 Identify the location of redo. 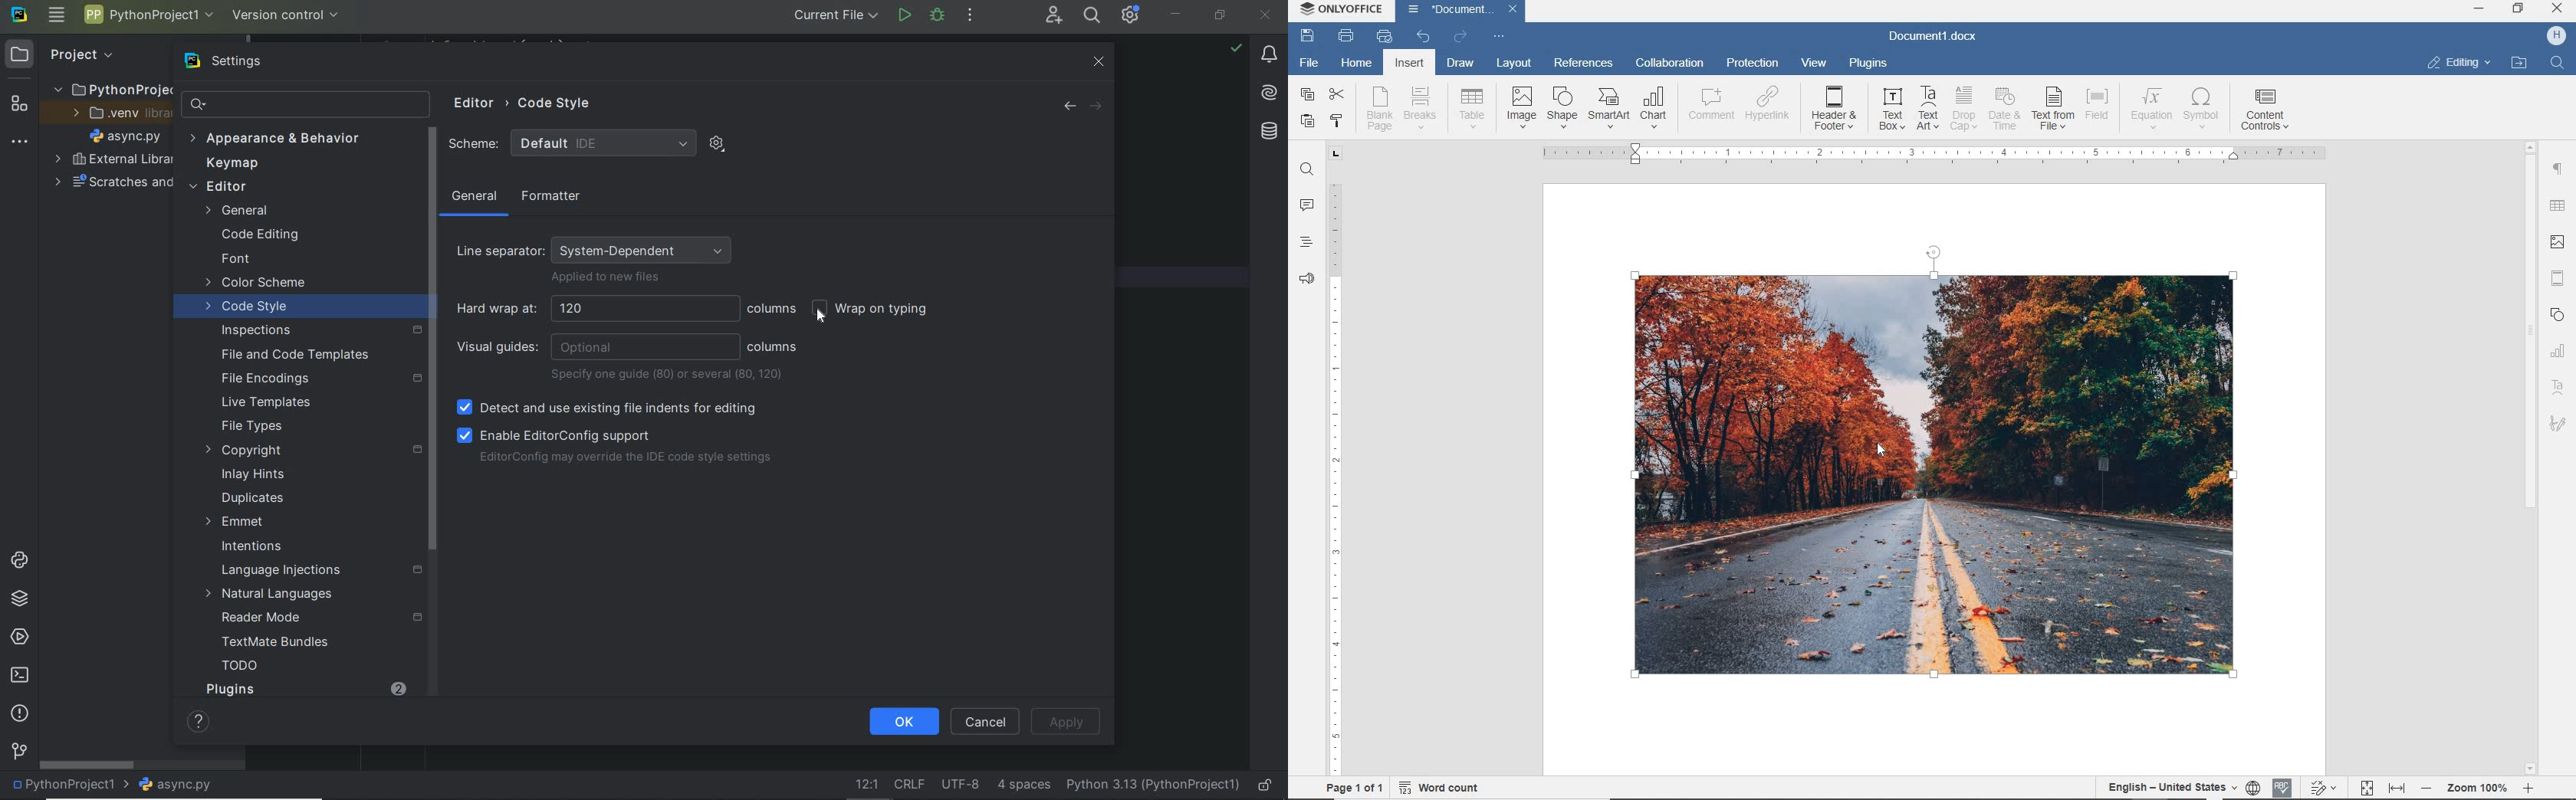
(1460, 37).